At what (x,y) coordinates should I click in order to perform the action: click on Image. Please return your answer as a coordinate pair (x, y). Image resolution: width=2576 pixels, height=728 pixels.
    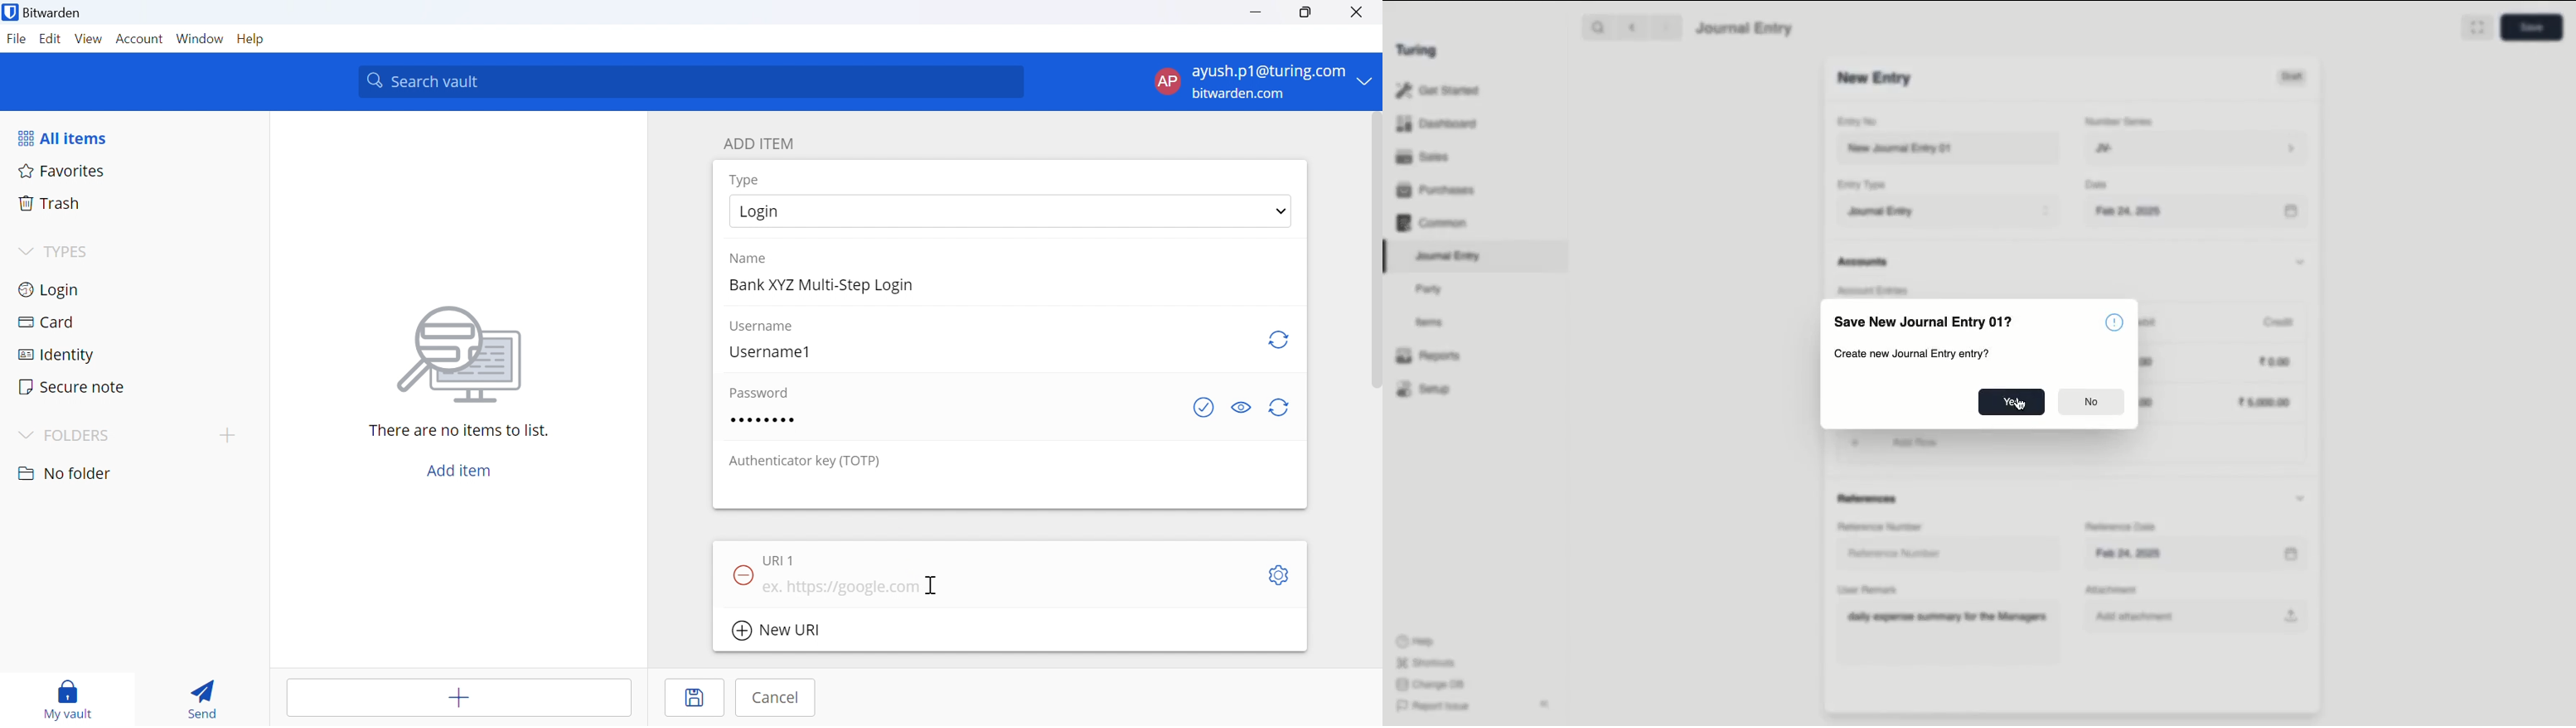
    Looking at the image, I should click on (462, 355).